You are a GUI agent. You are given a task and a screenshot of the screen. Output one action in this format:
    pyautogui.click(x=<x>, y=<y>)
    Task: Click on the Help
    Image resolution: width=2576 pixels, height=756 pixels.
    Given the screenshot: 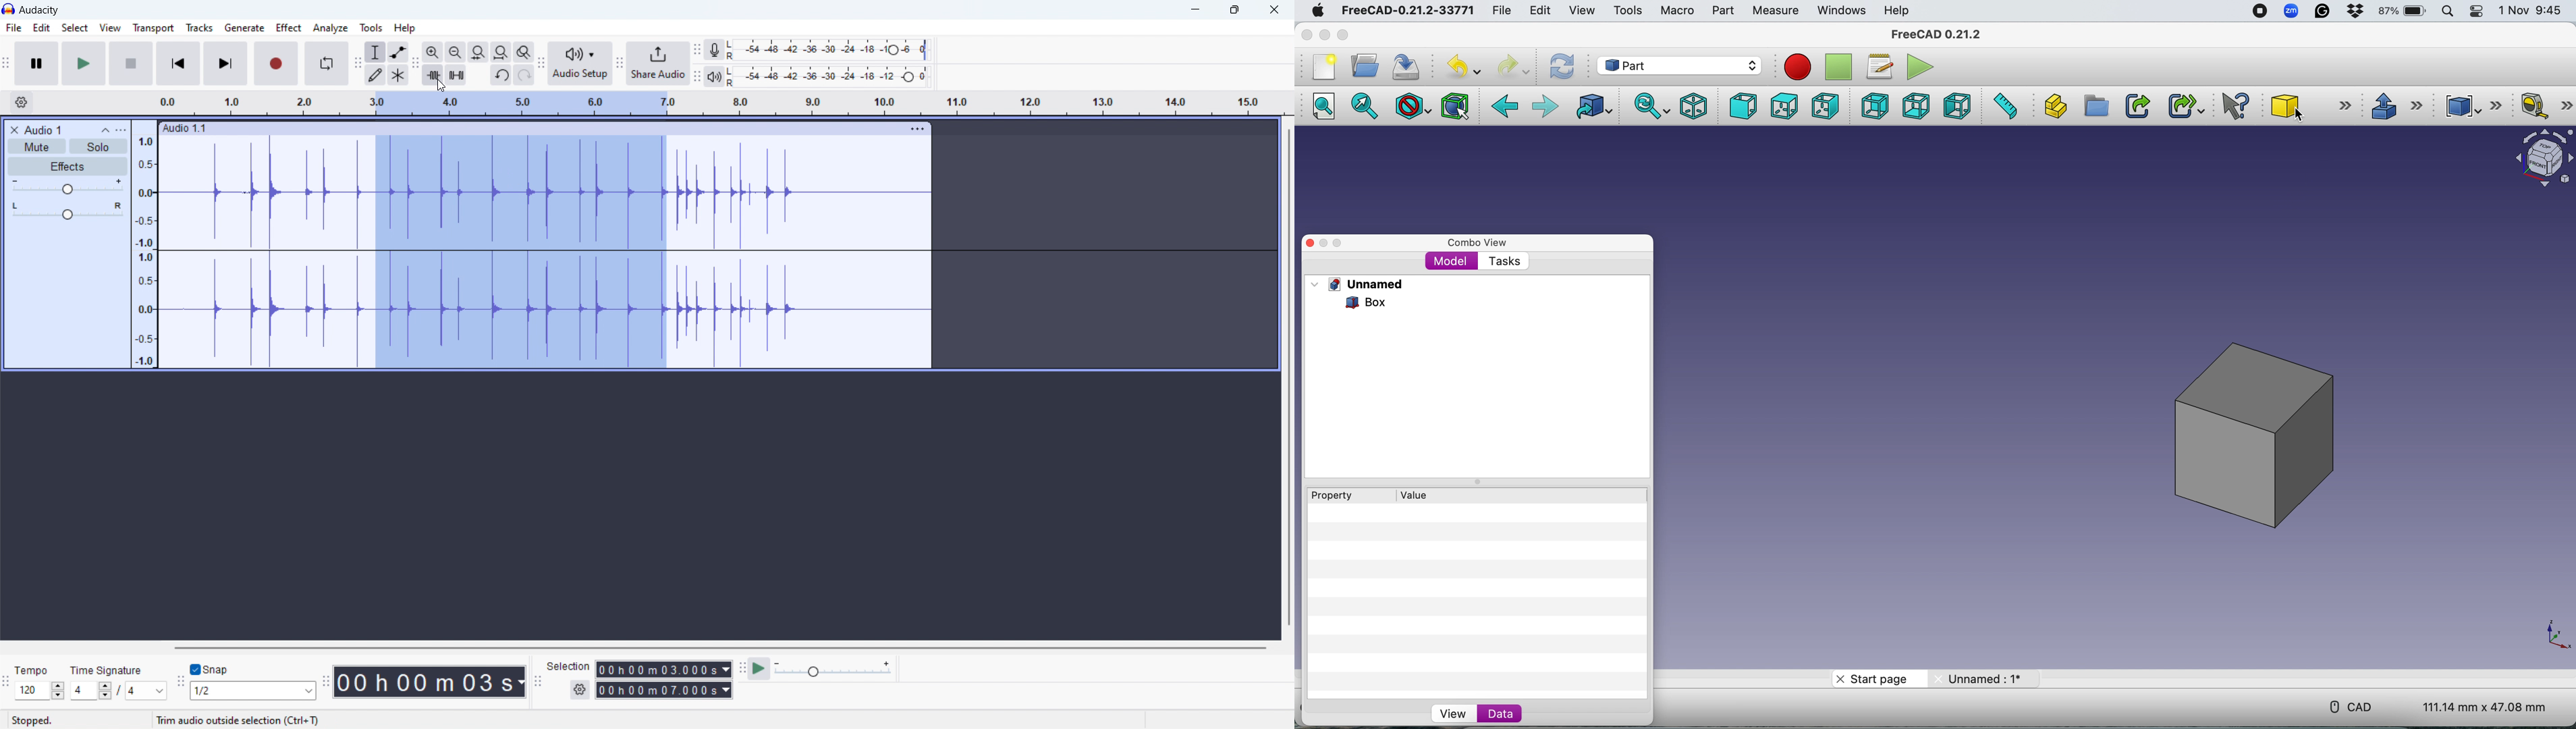 What is the action you would take?
    pyautogui.click(x=1897, y=10)
    